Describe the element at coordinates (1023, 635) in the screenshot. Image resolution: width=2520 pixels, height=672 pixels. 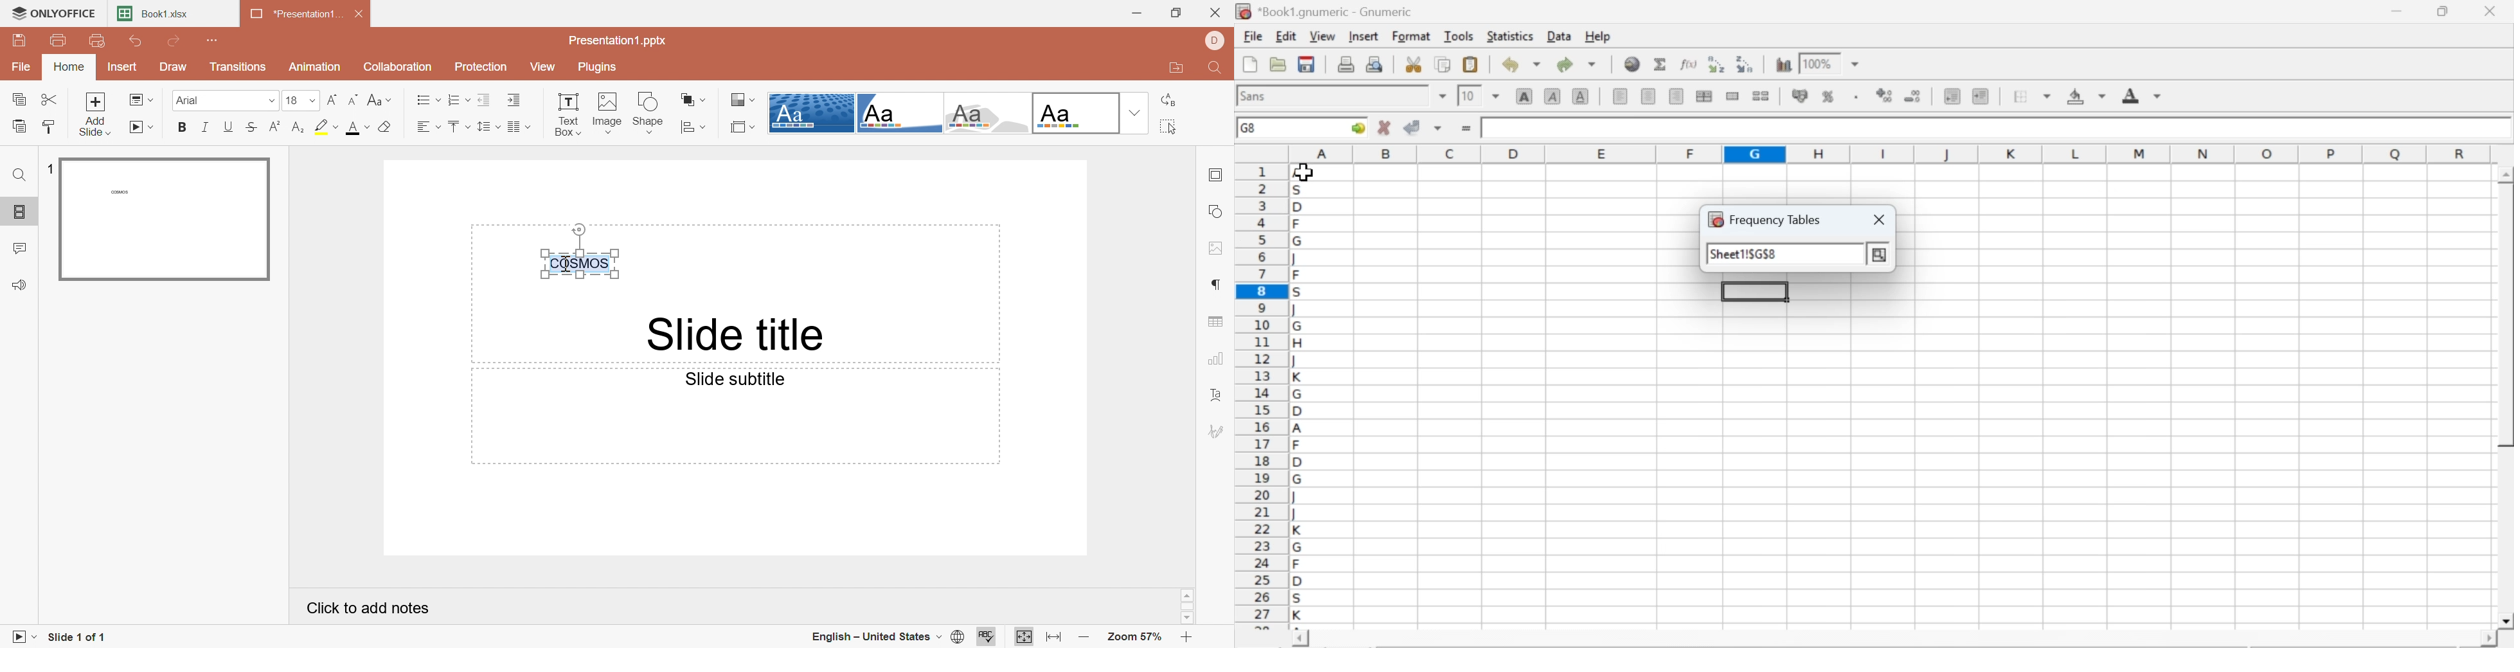
I see `Fit to slide` at that location.